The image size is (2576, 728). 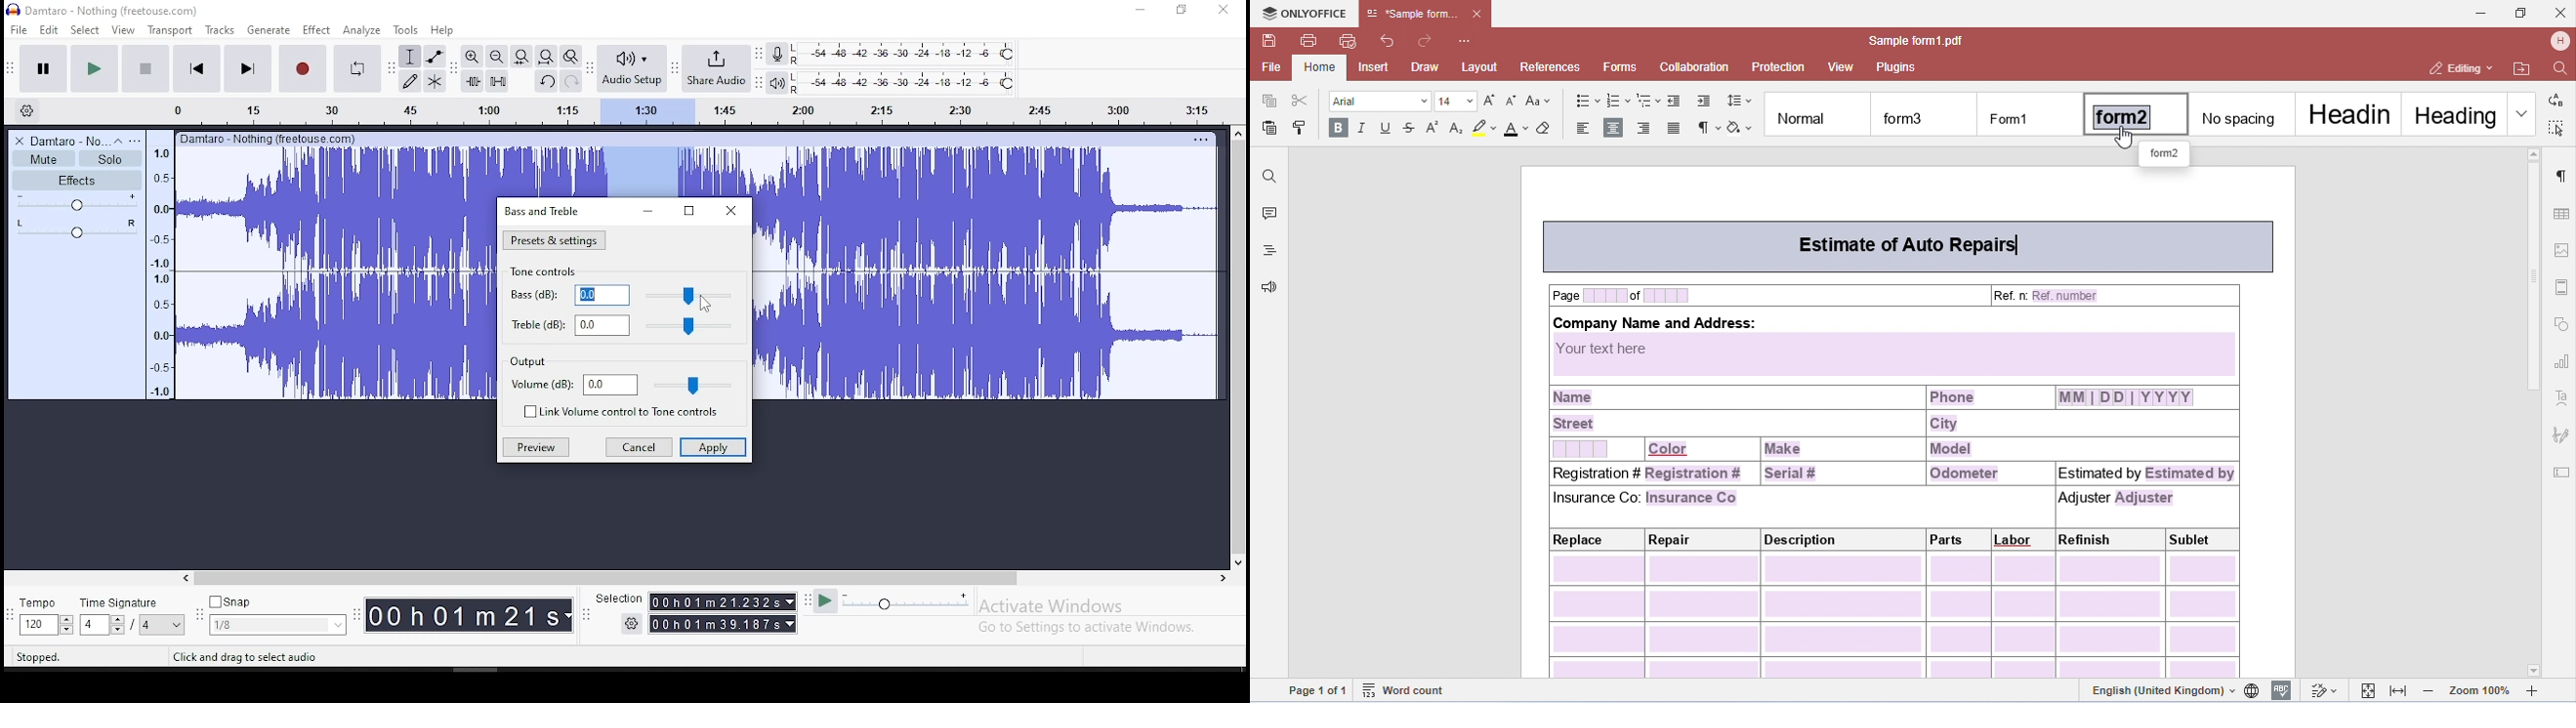 What do you see at coordinates (547, 272) in the screenshot?
I see `tone controls` at bounding box center [547, 272].